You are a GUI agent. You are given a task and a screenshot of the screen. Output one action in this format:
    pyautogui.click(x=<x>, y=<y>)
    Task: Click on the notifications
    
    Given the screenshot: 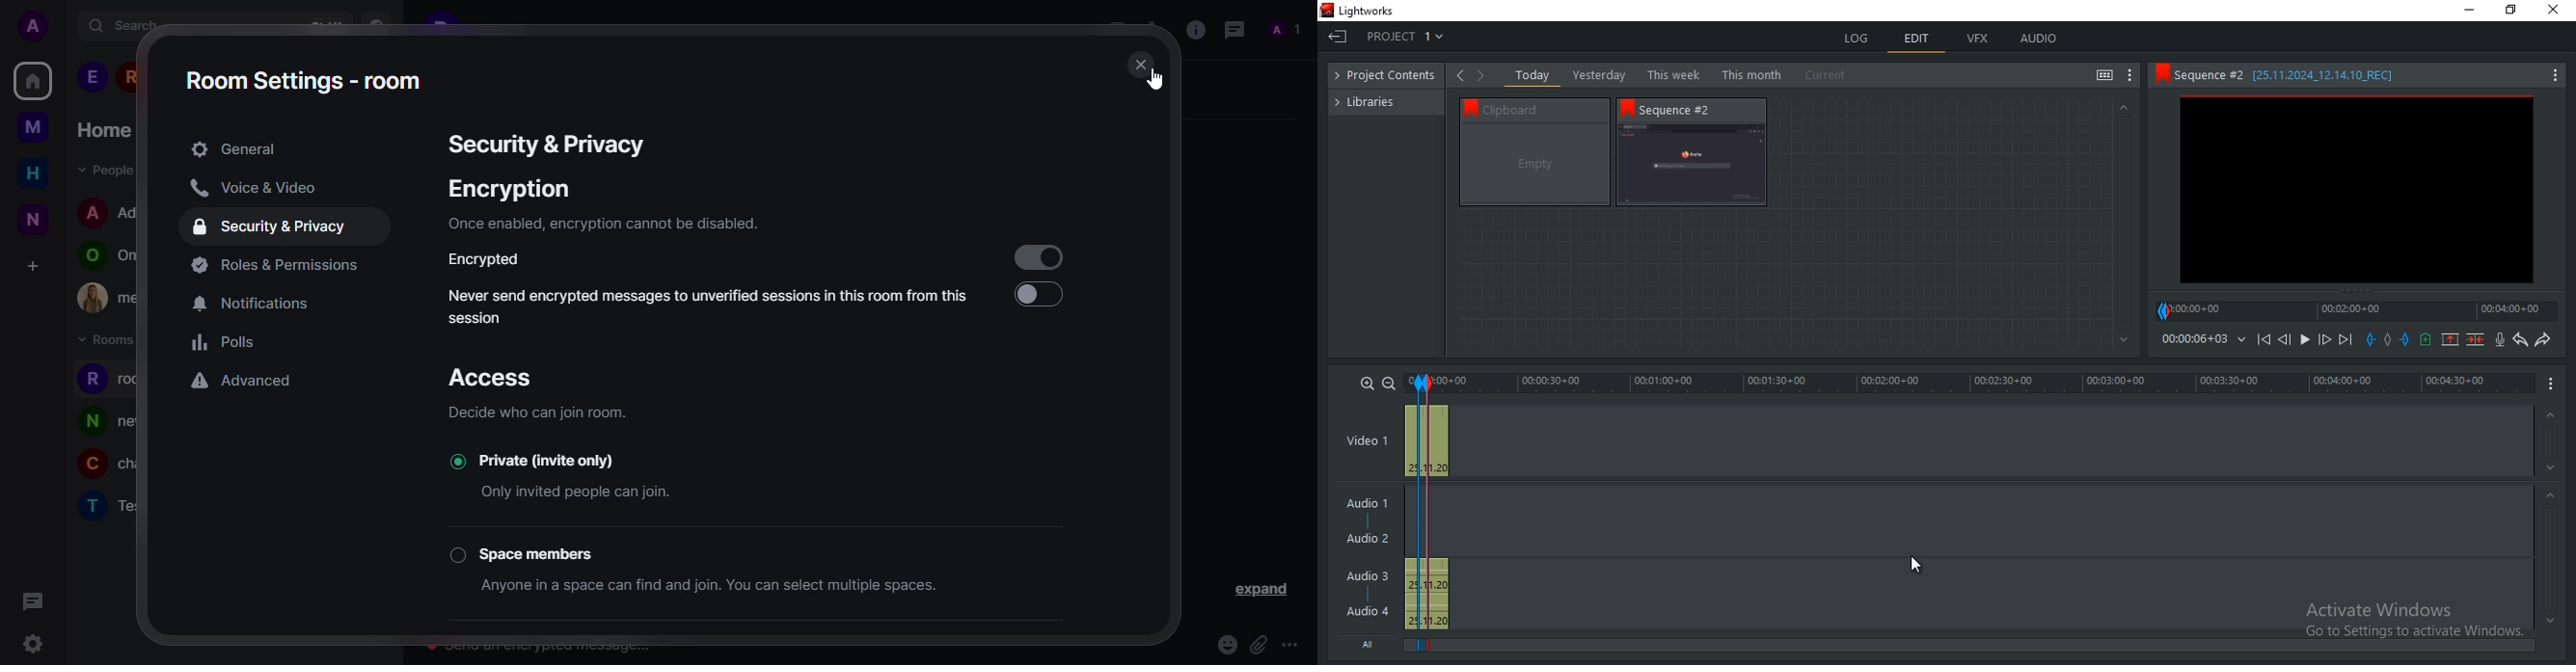 What is the action you would take?
    pyautogui.click(x=258, y=305)
    